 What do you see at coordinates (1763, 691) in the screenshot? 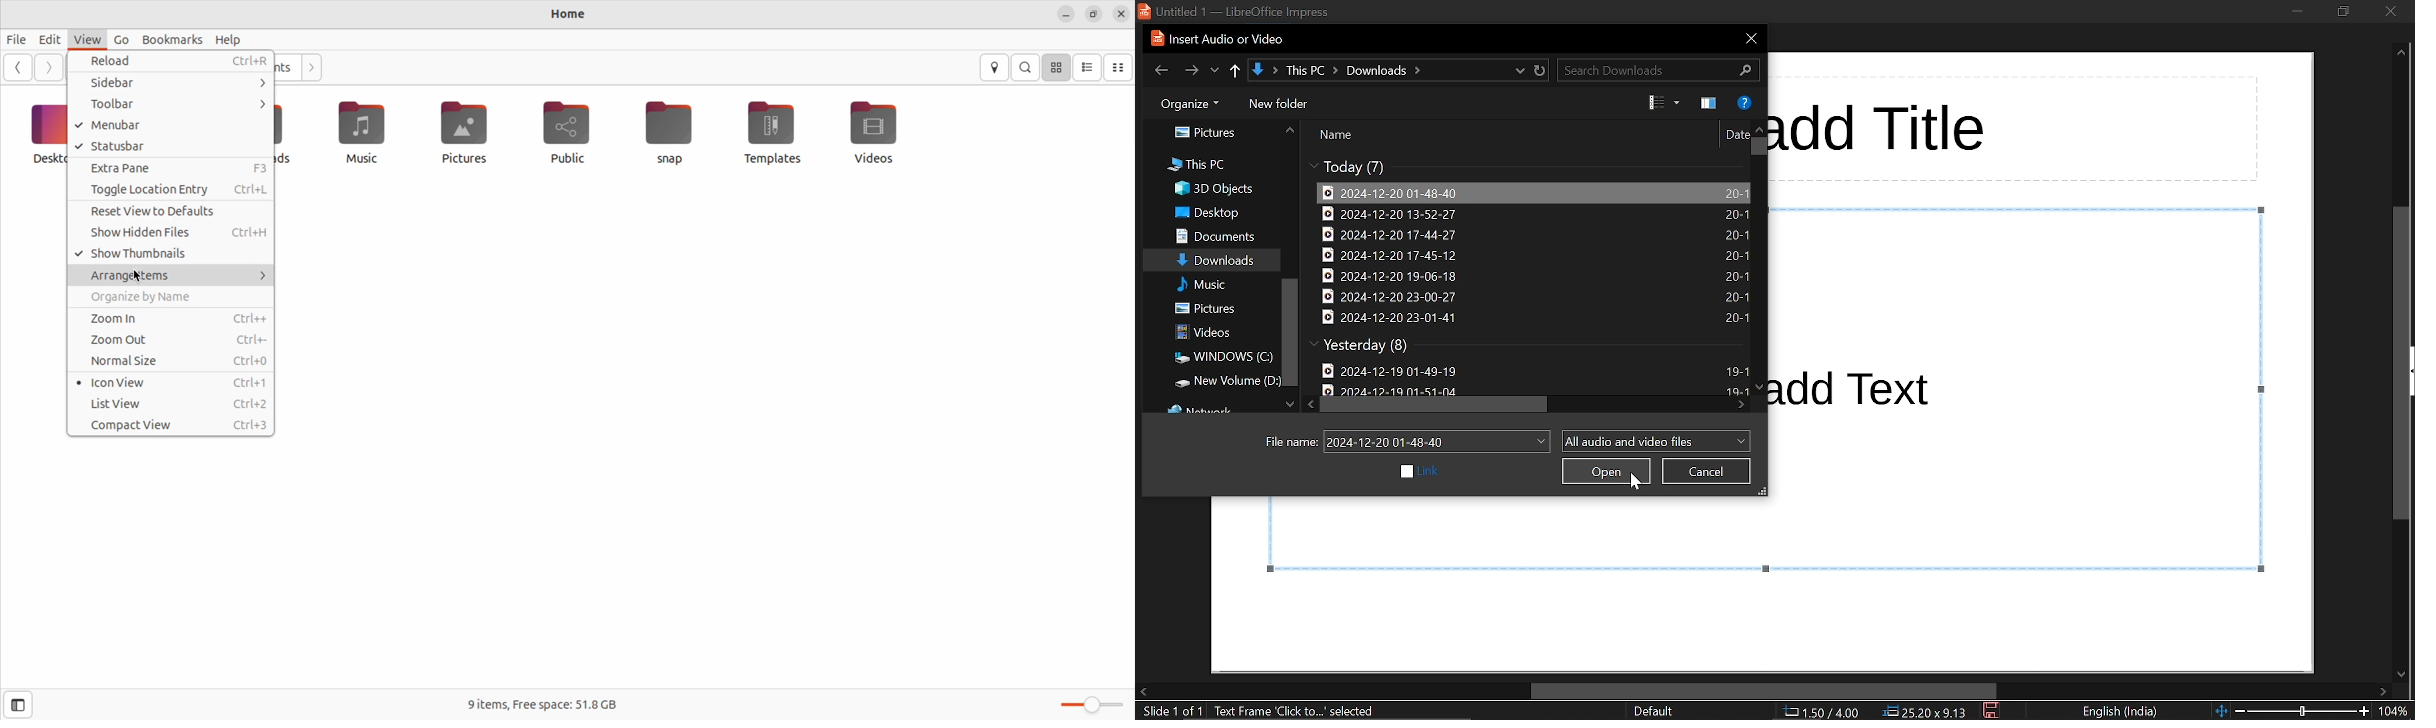
I see `horizontal scrollbar` at bounding box center [1763, 691].